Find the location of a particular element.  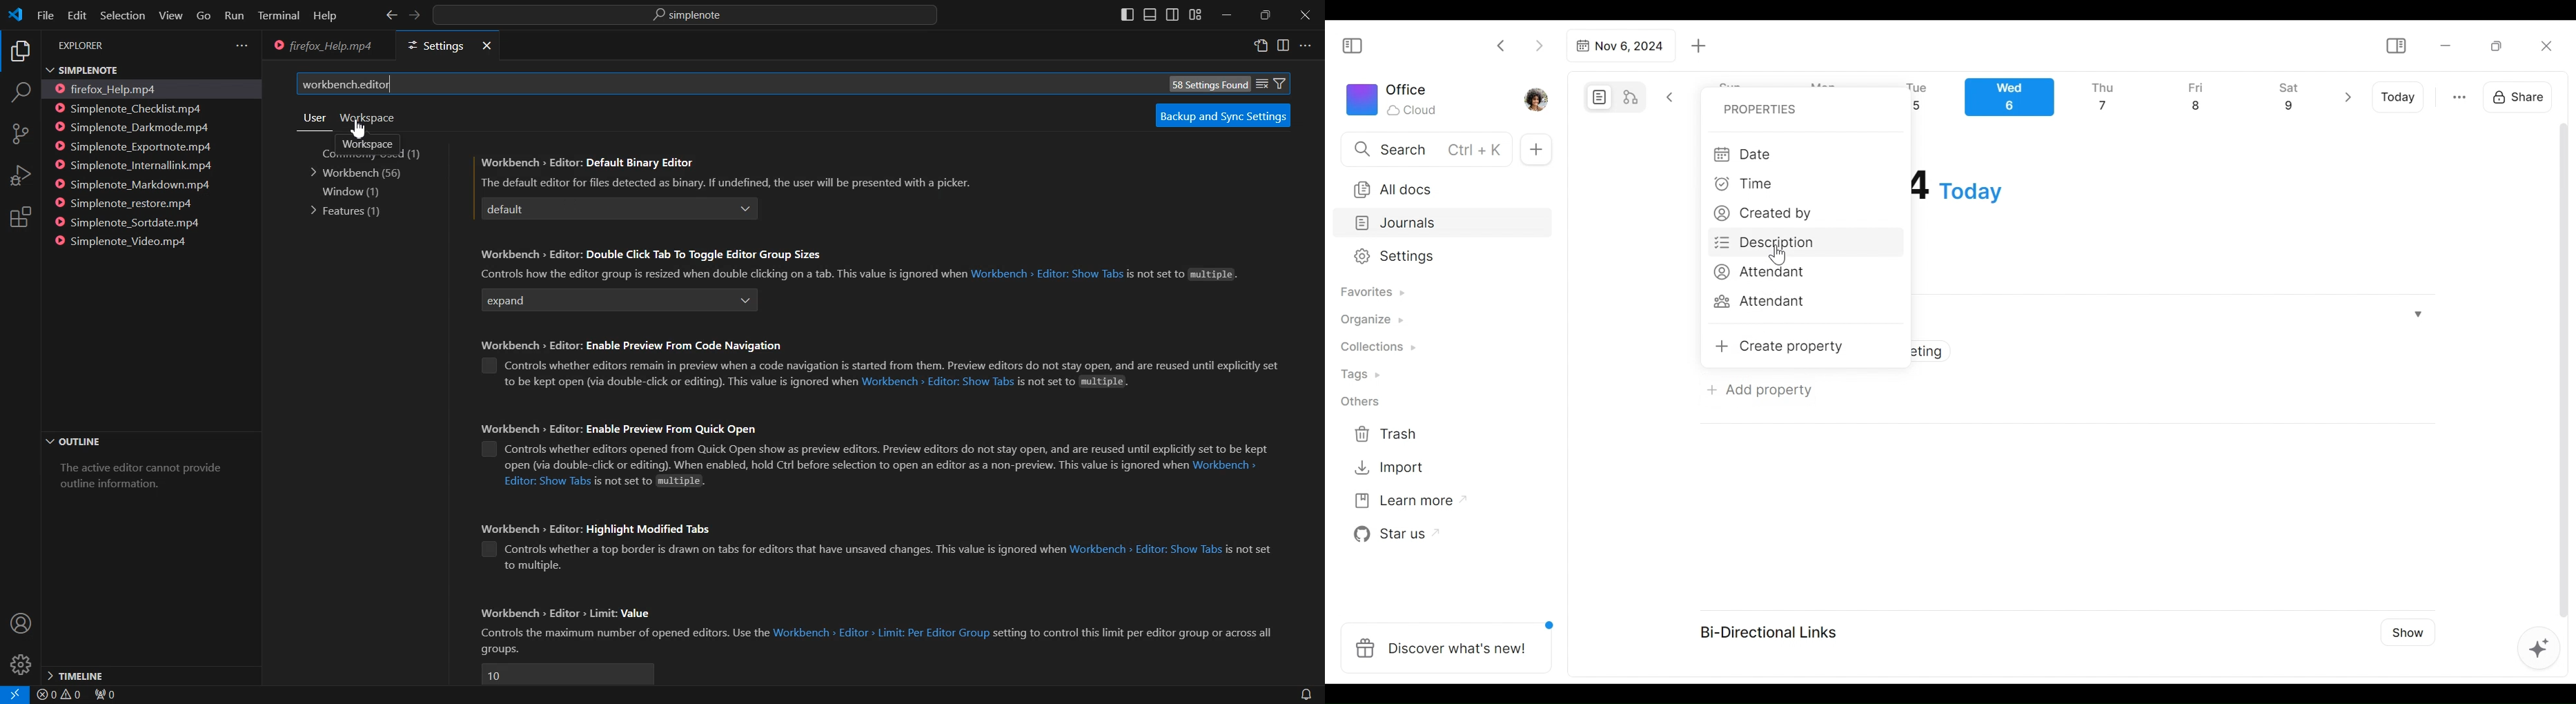

Hyperlink for file address is located at coordinates (937, 382).